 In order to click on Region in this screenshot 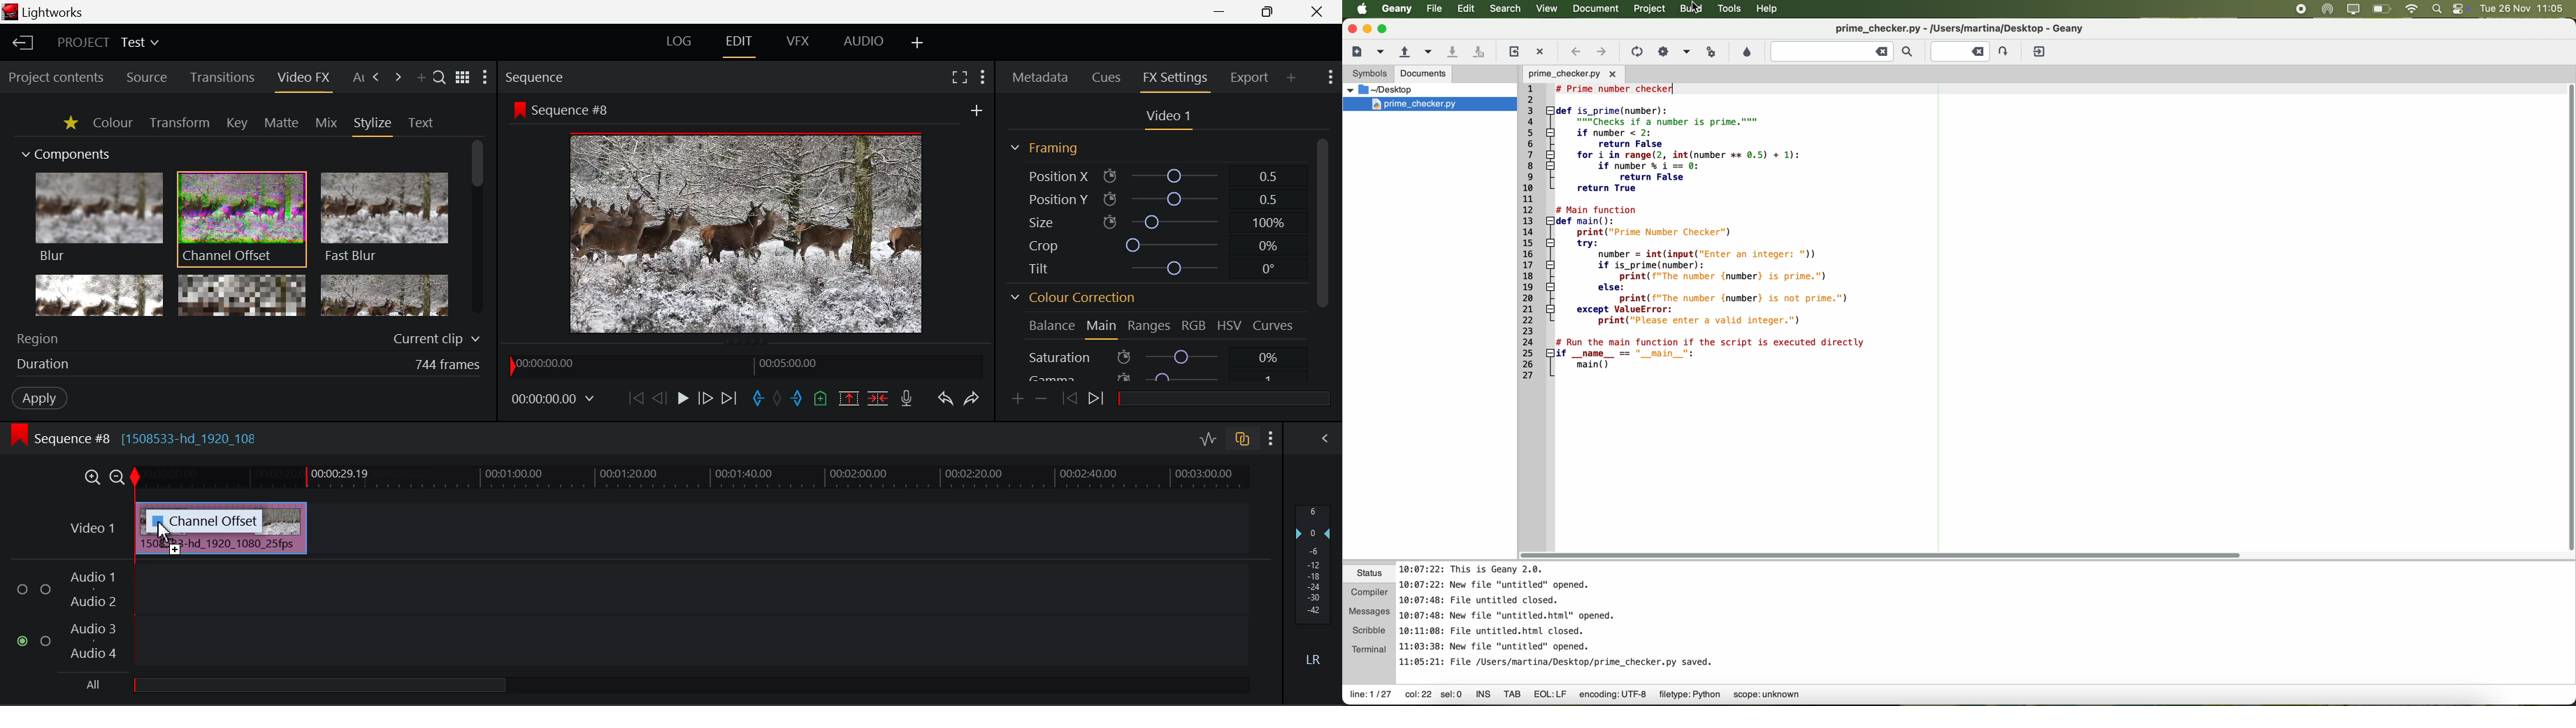, I will do `click(251, 336)`.